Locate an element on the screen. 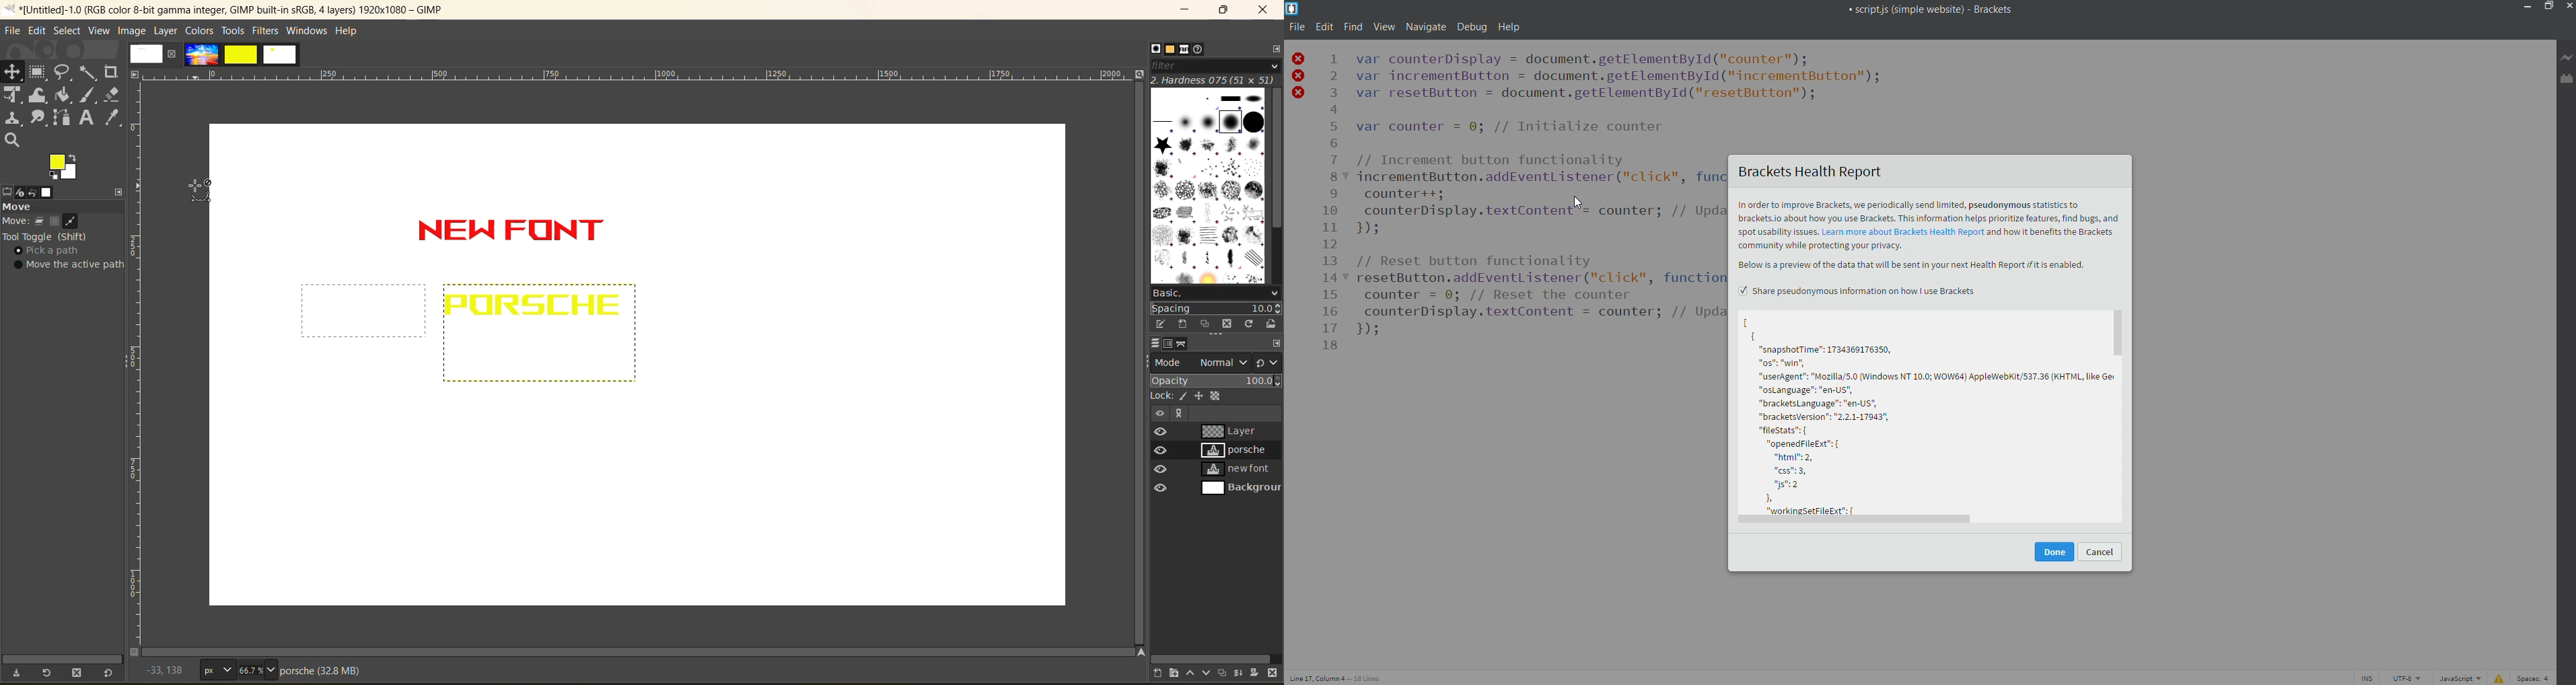 The height and width of the screenshot is (700, 2576). maximize/restore is located at coordinates (2548, 7).